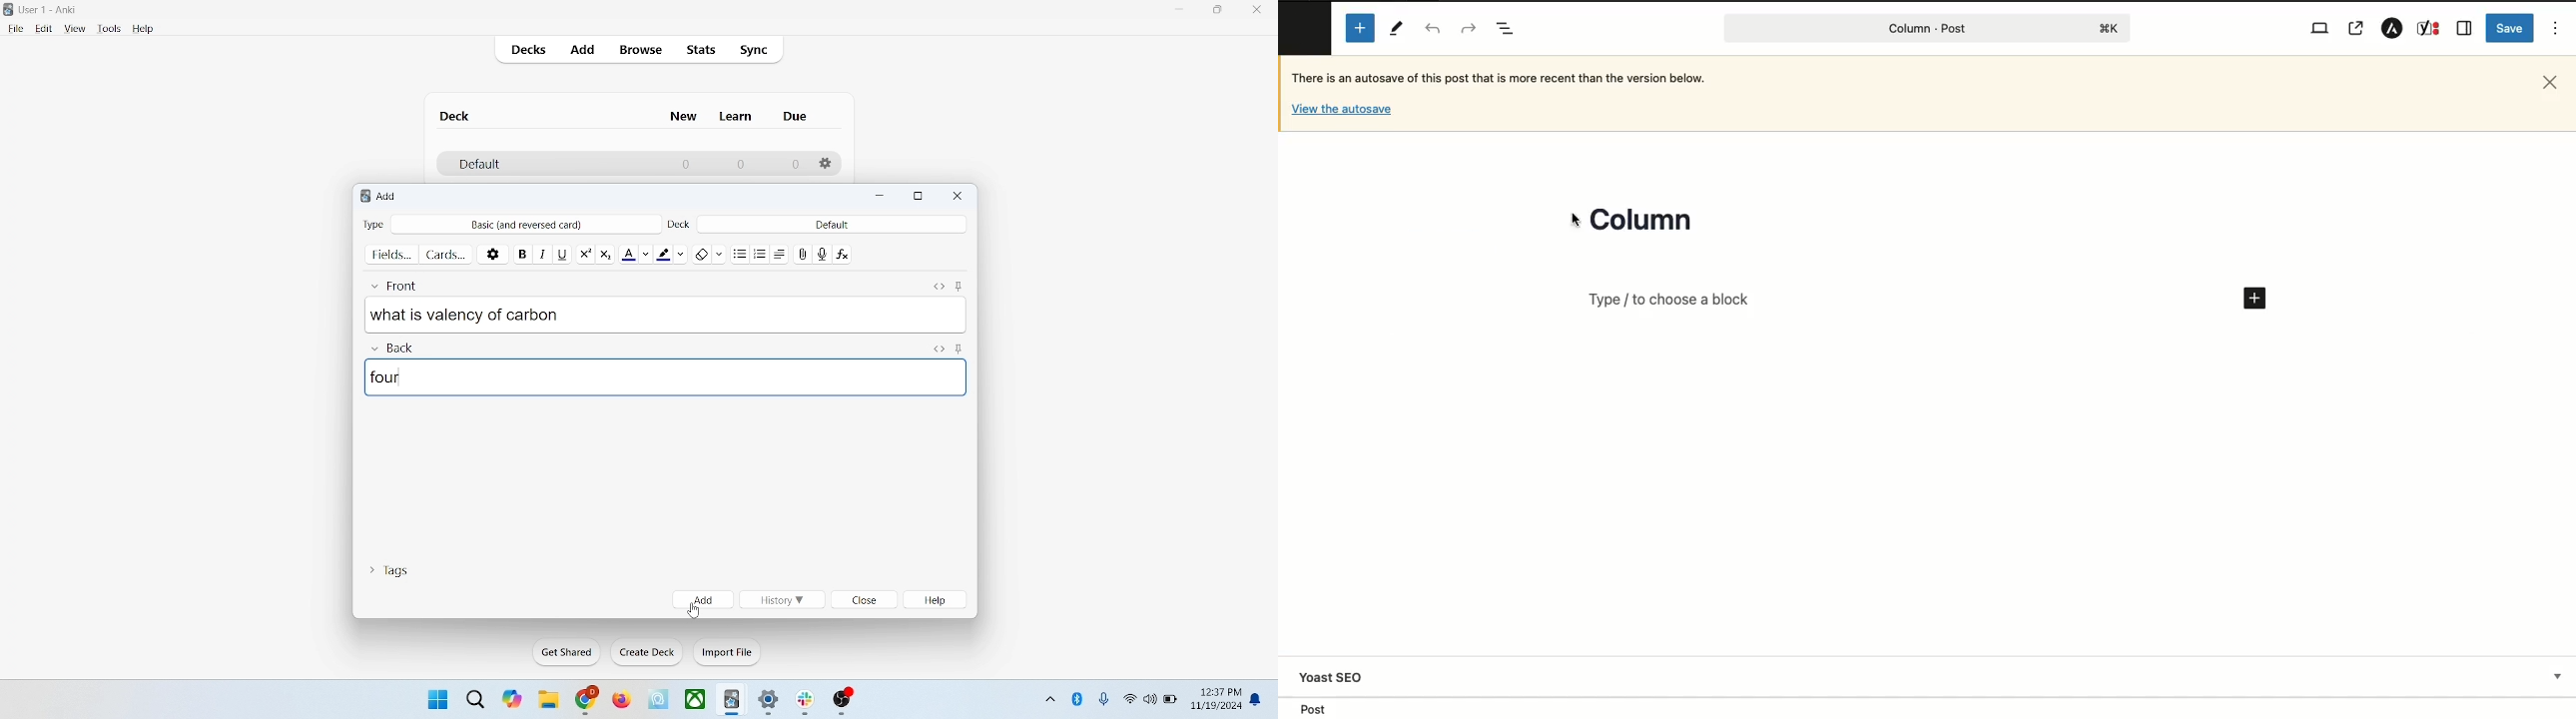 Image resolution: width=2576 pixels, height=728 pixels. Describe the element at coordinates (827, 164) in the screenshot. I see `options` at that location.